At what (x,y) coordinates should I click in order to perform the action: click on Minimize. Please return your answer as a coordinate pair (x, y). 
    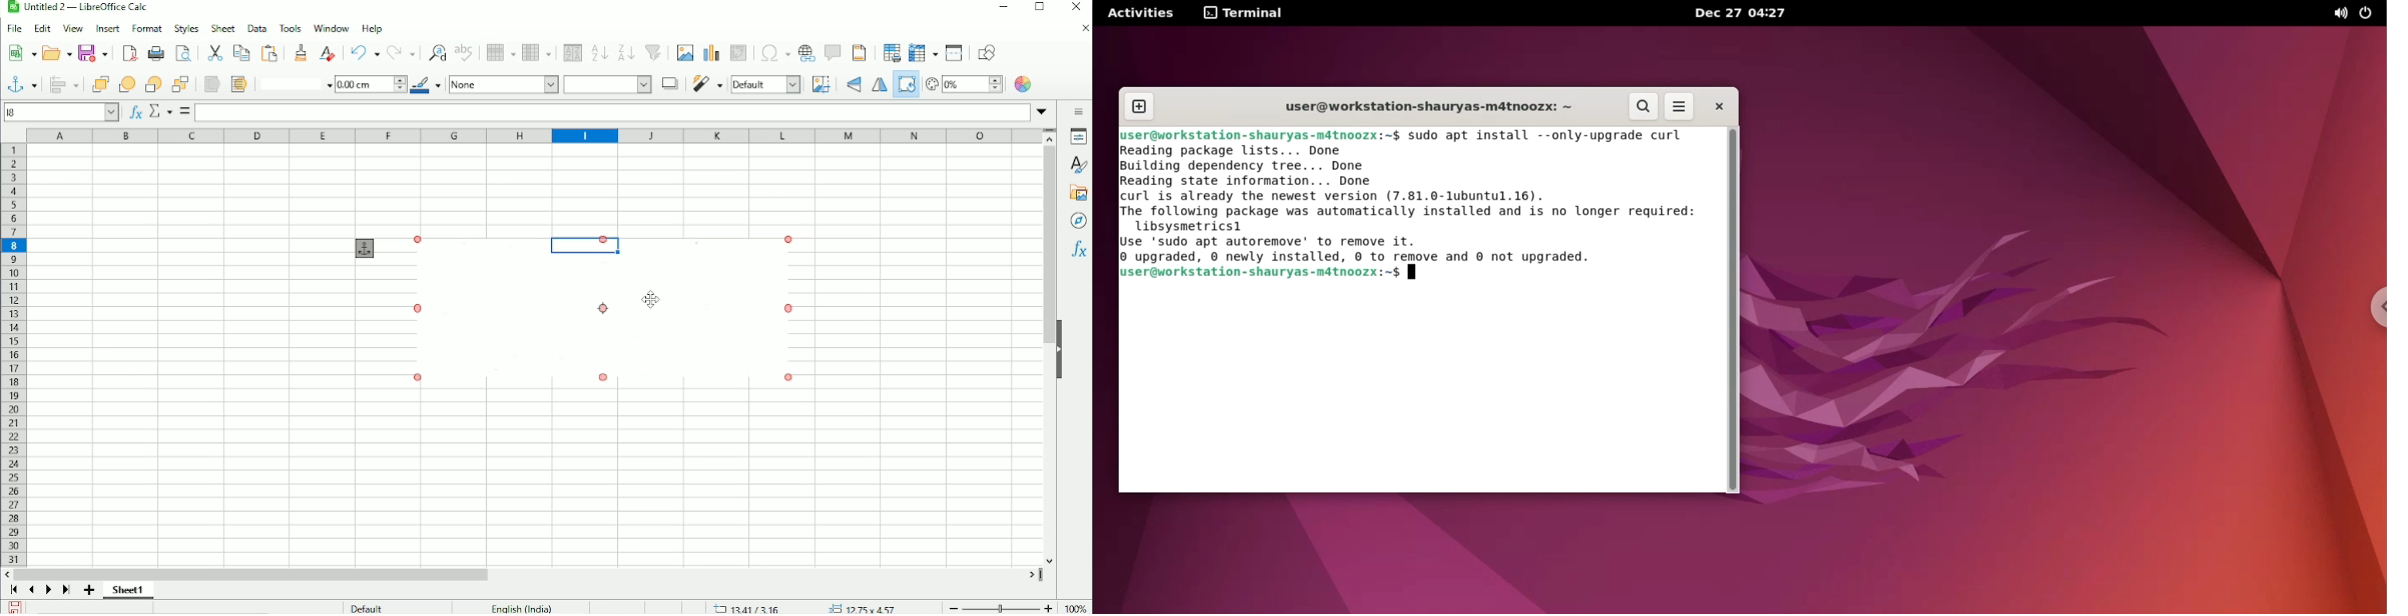
    Looking at the image, I should click on (1001, 6).